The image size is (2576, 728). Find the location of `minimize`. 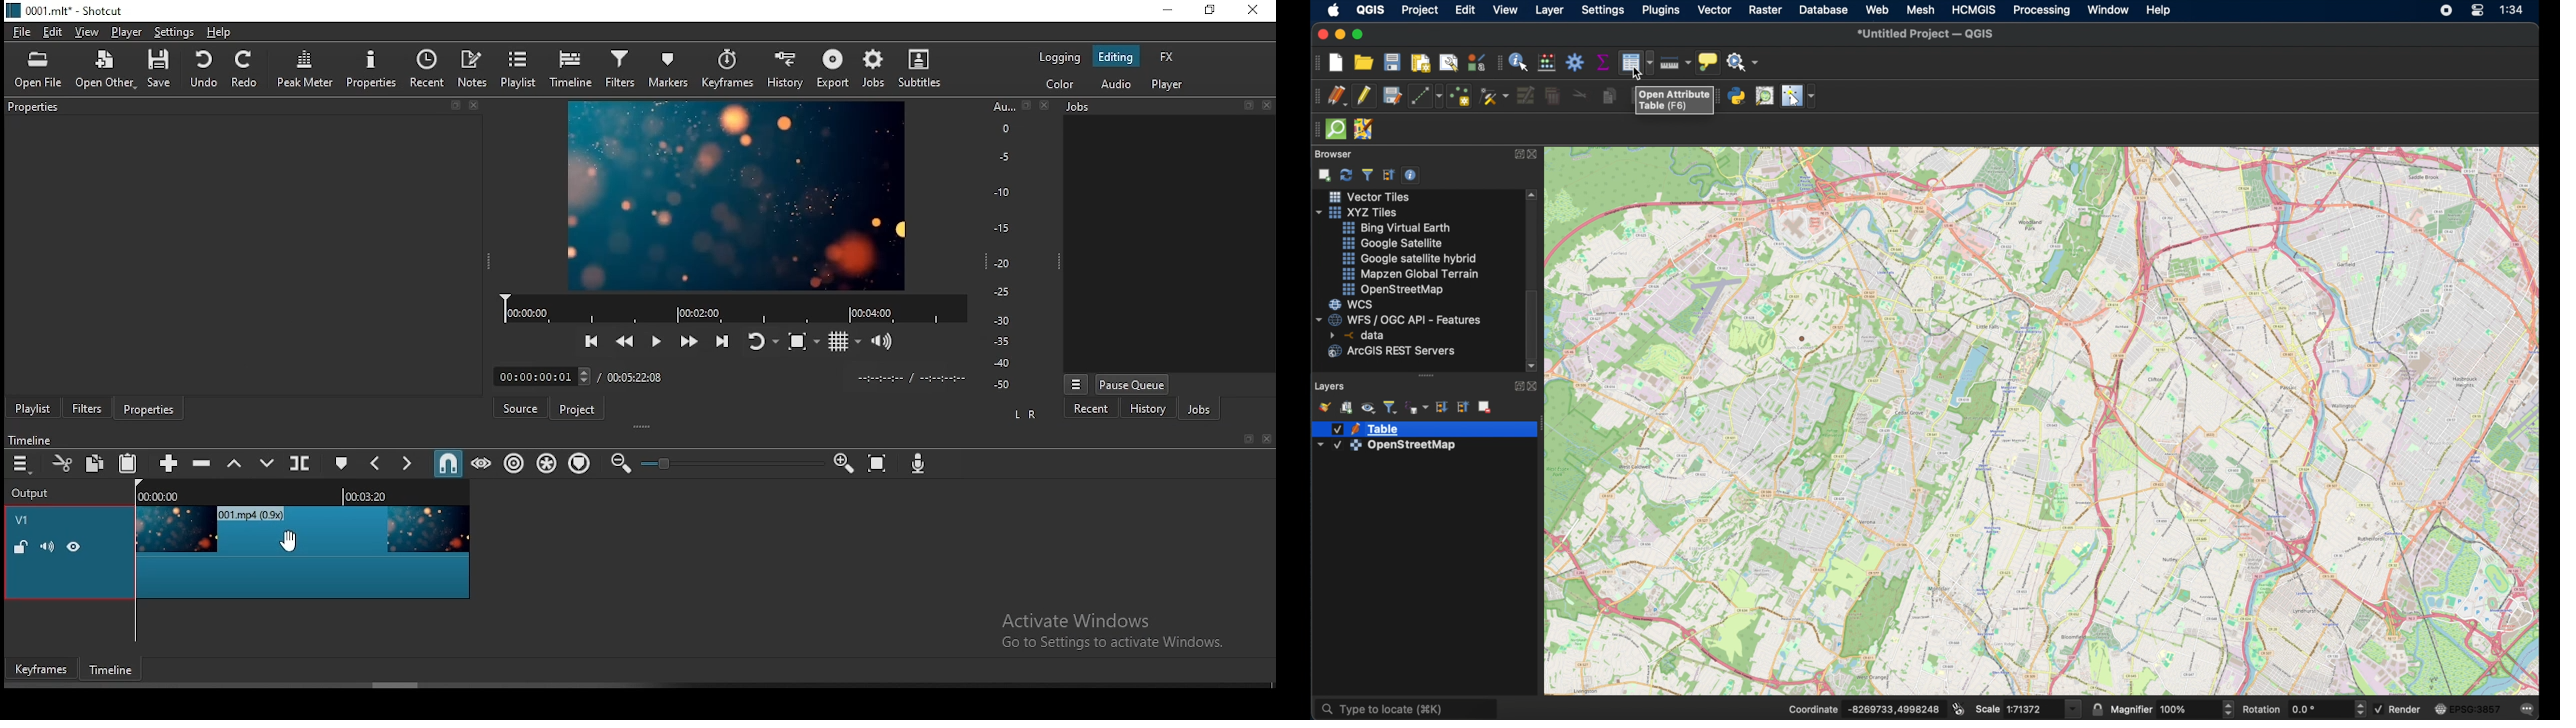

minimize is located at coordinates (1339, 34).